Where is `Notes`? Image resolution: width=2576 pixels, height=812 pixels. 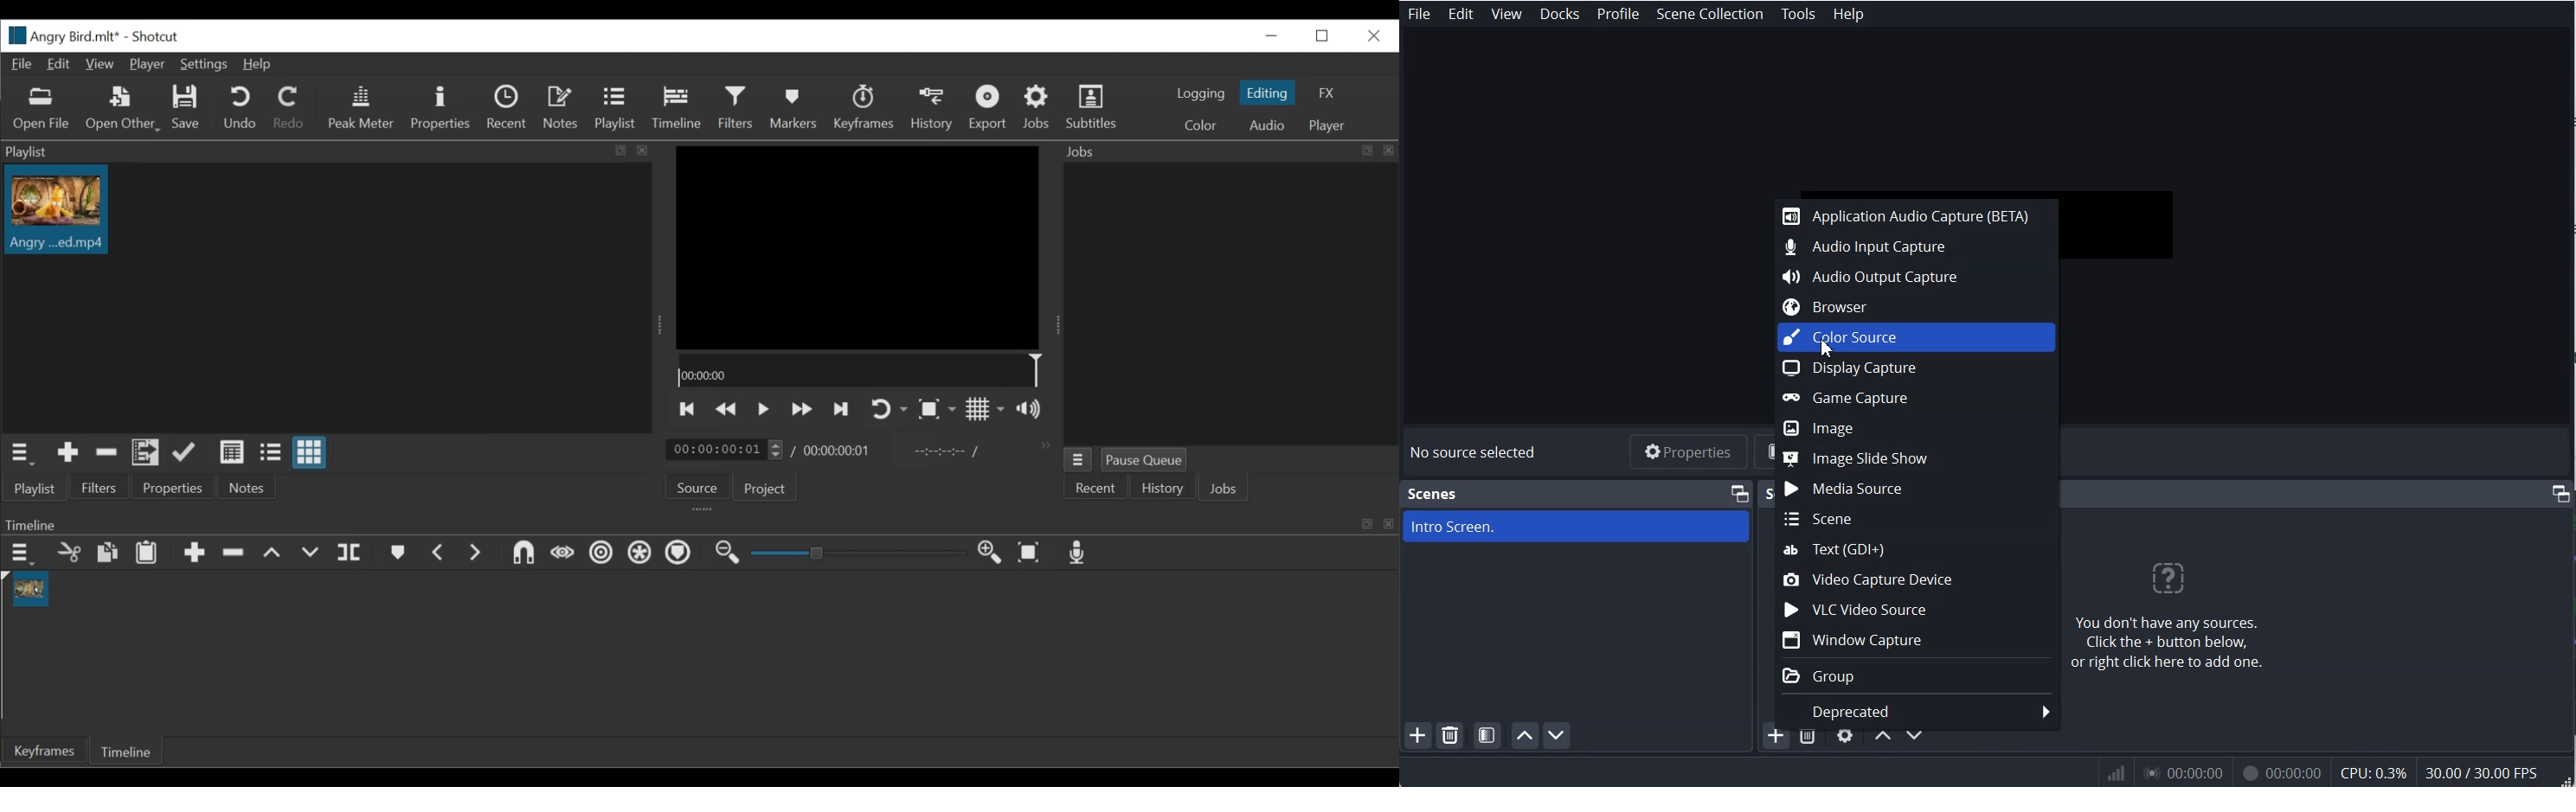
Notes is located at coordinates (244, 488).